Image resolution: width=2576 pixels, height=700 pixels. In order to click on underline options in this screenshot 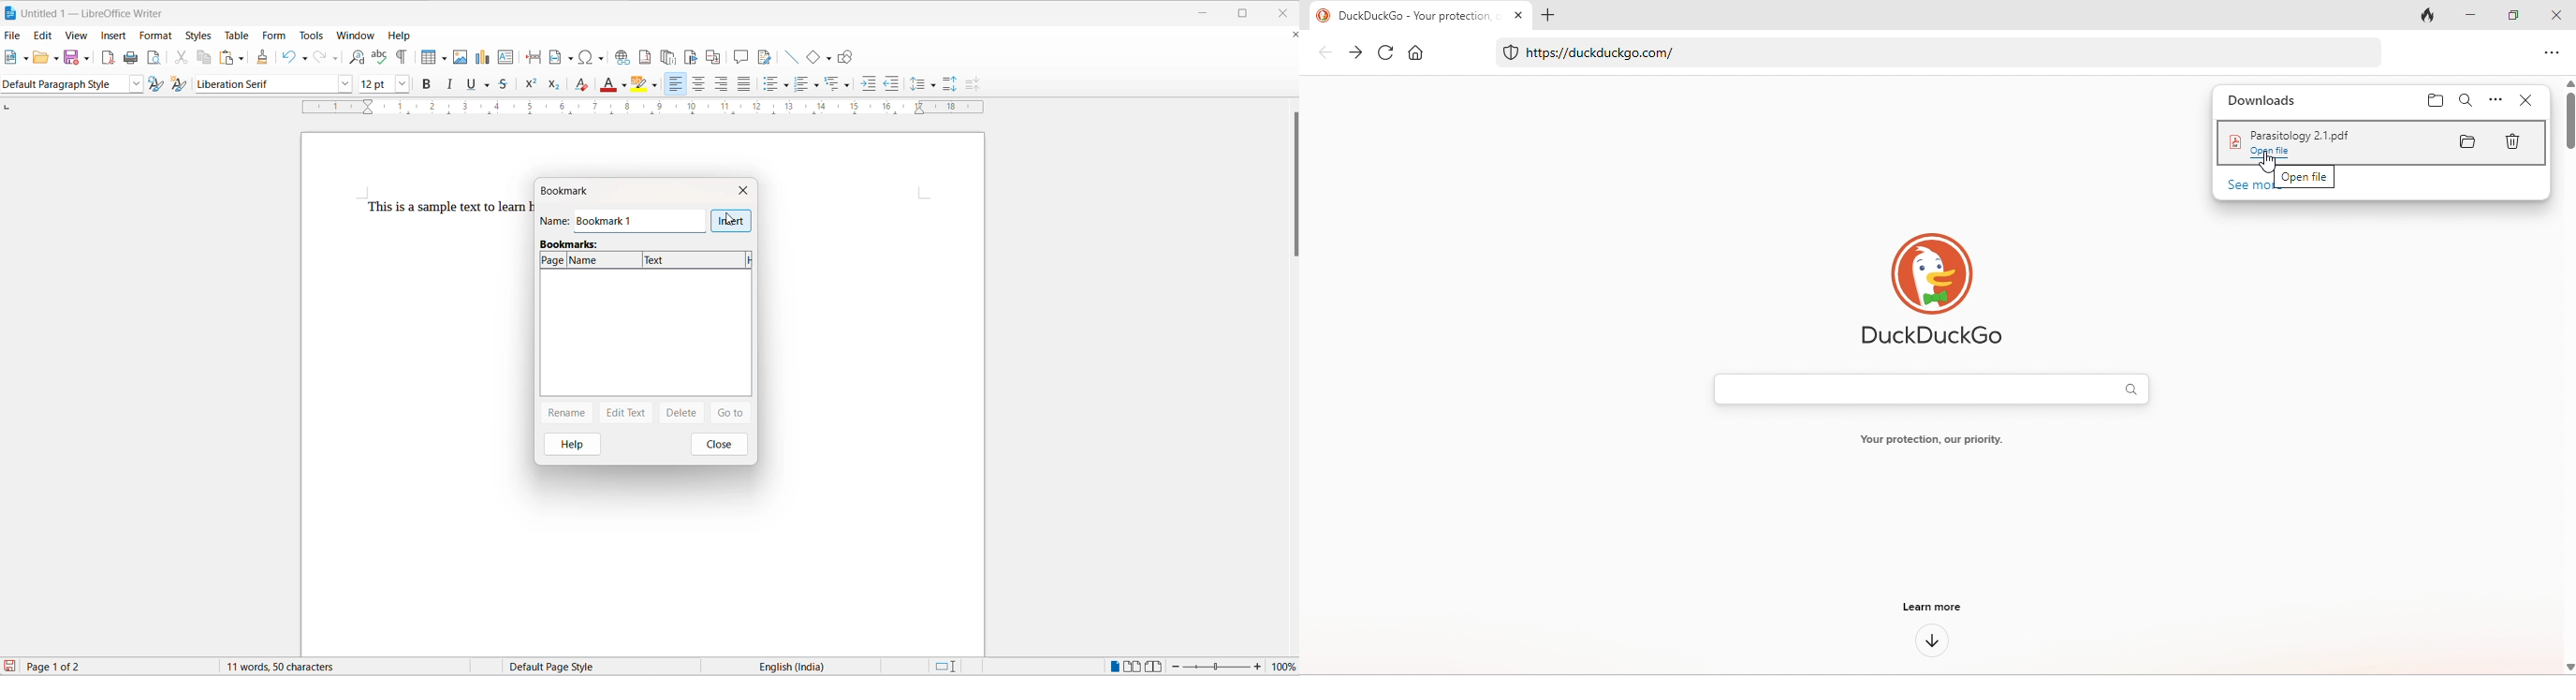, I will do `click(491, 85)`.